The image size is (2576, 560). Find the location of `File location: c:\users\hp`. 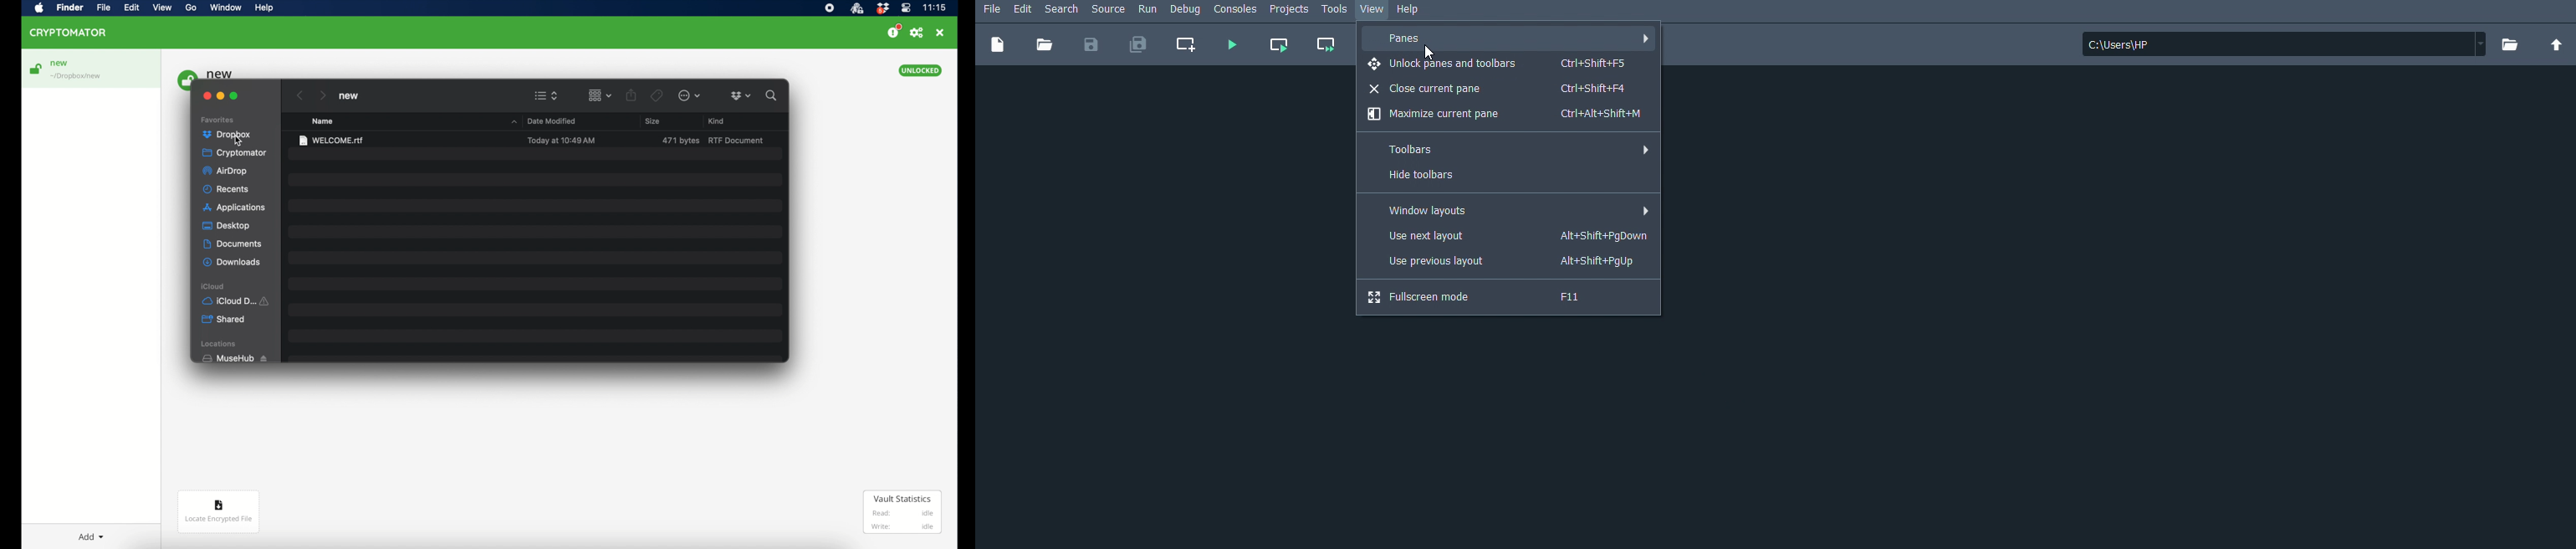

File location: c:\users\hp is located at coordinates (2286, 44).